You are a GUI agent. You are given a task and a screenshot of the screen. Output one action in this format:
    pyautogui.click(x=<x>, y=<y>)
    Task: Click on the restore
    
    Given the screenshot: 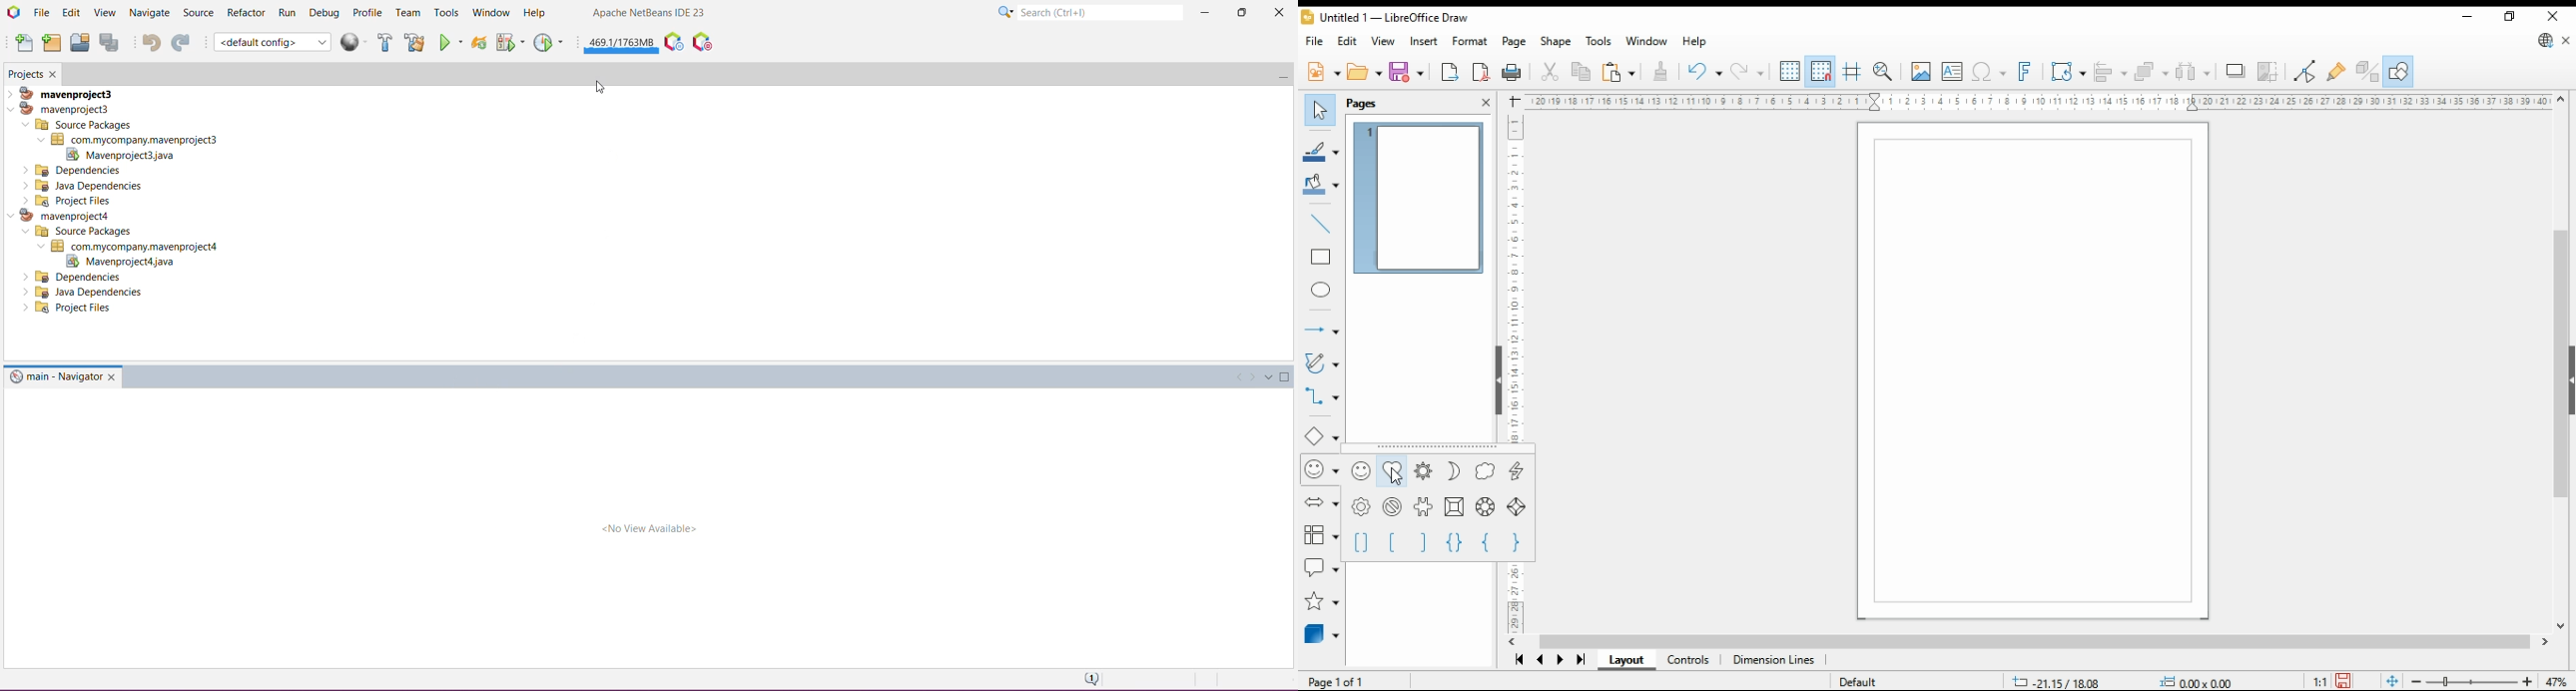 What is the action you would take?
    pyautogui.click(x=2509, y=17)
    